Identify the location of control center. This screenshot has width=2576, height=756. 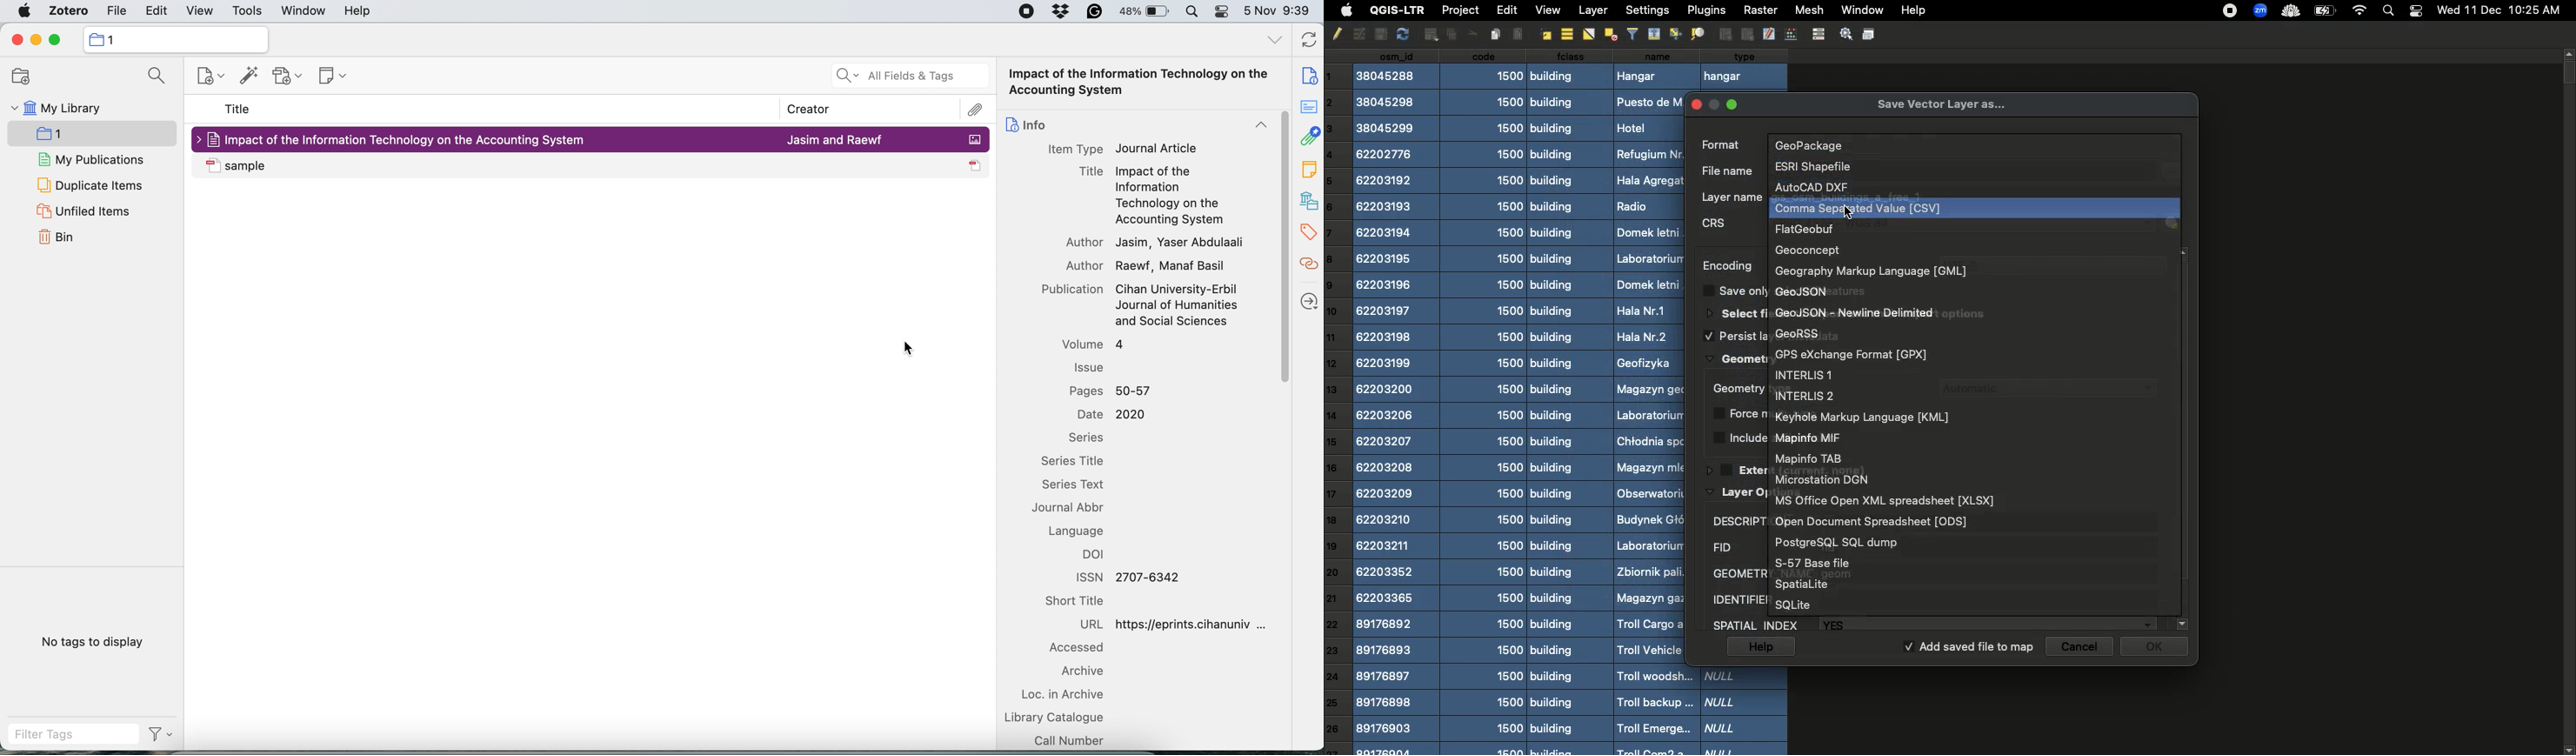
(1225, 12).